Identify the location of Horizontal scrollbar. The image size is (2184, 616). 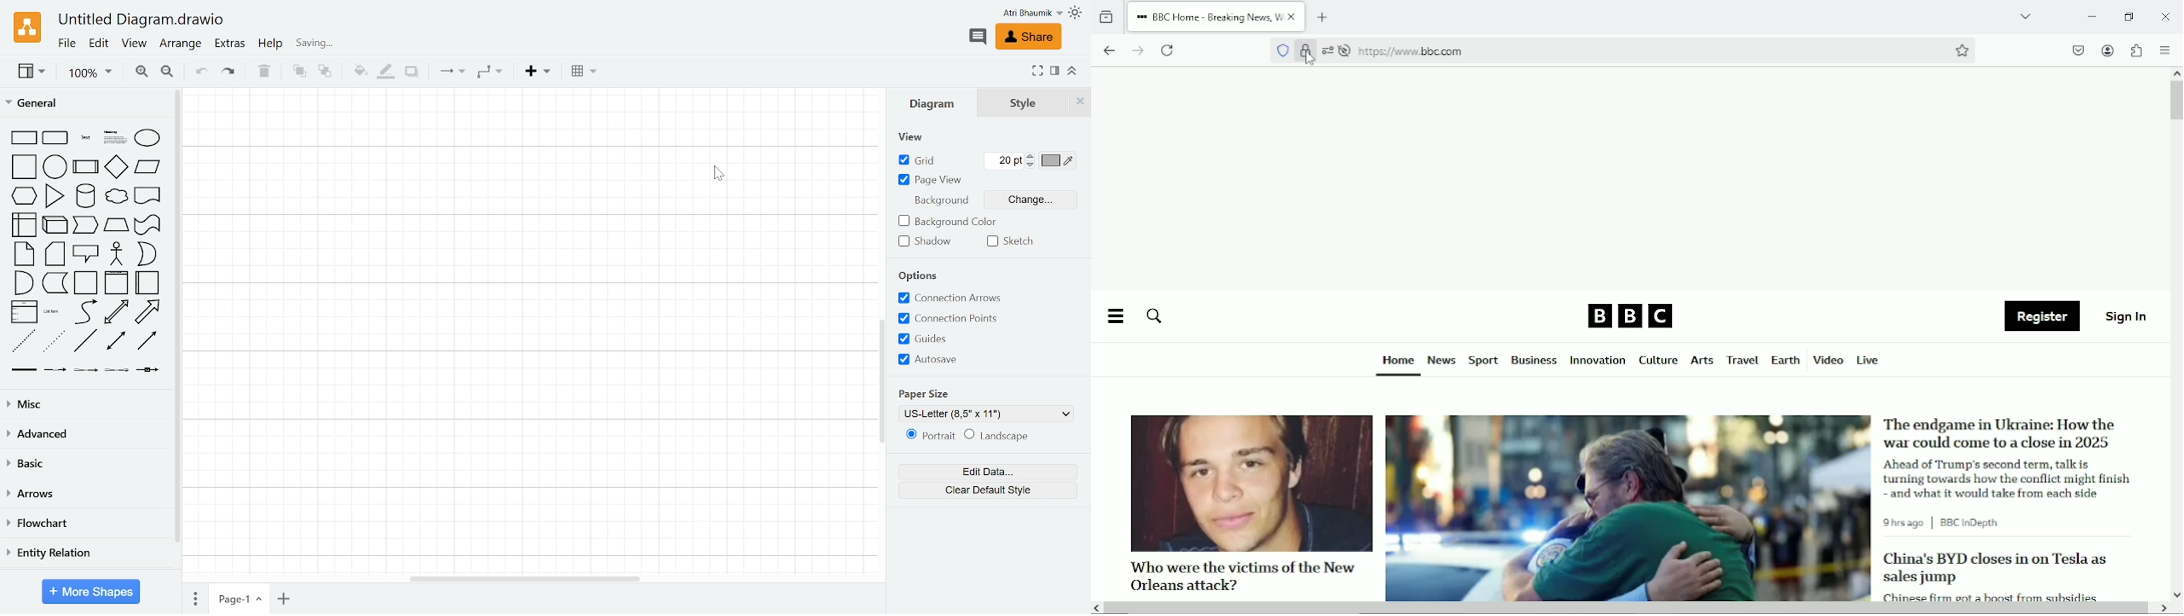
(1628, 609).